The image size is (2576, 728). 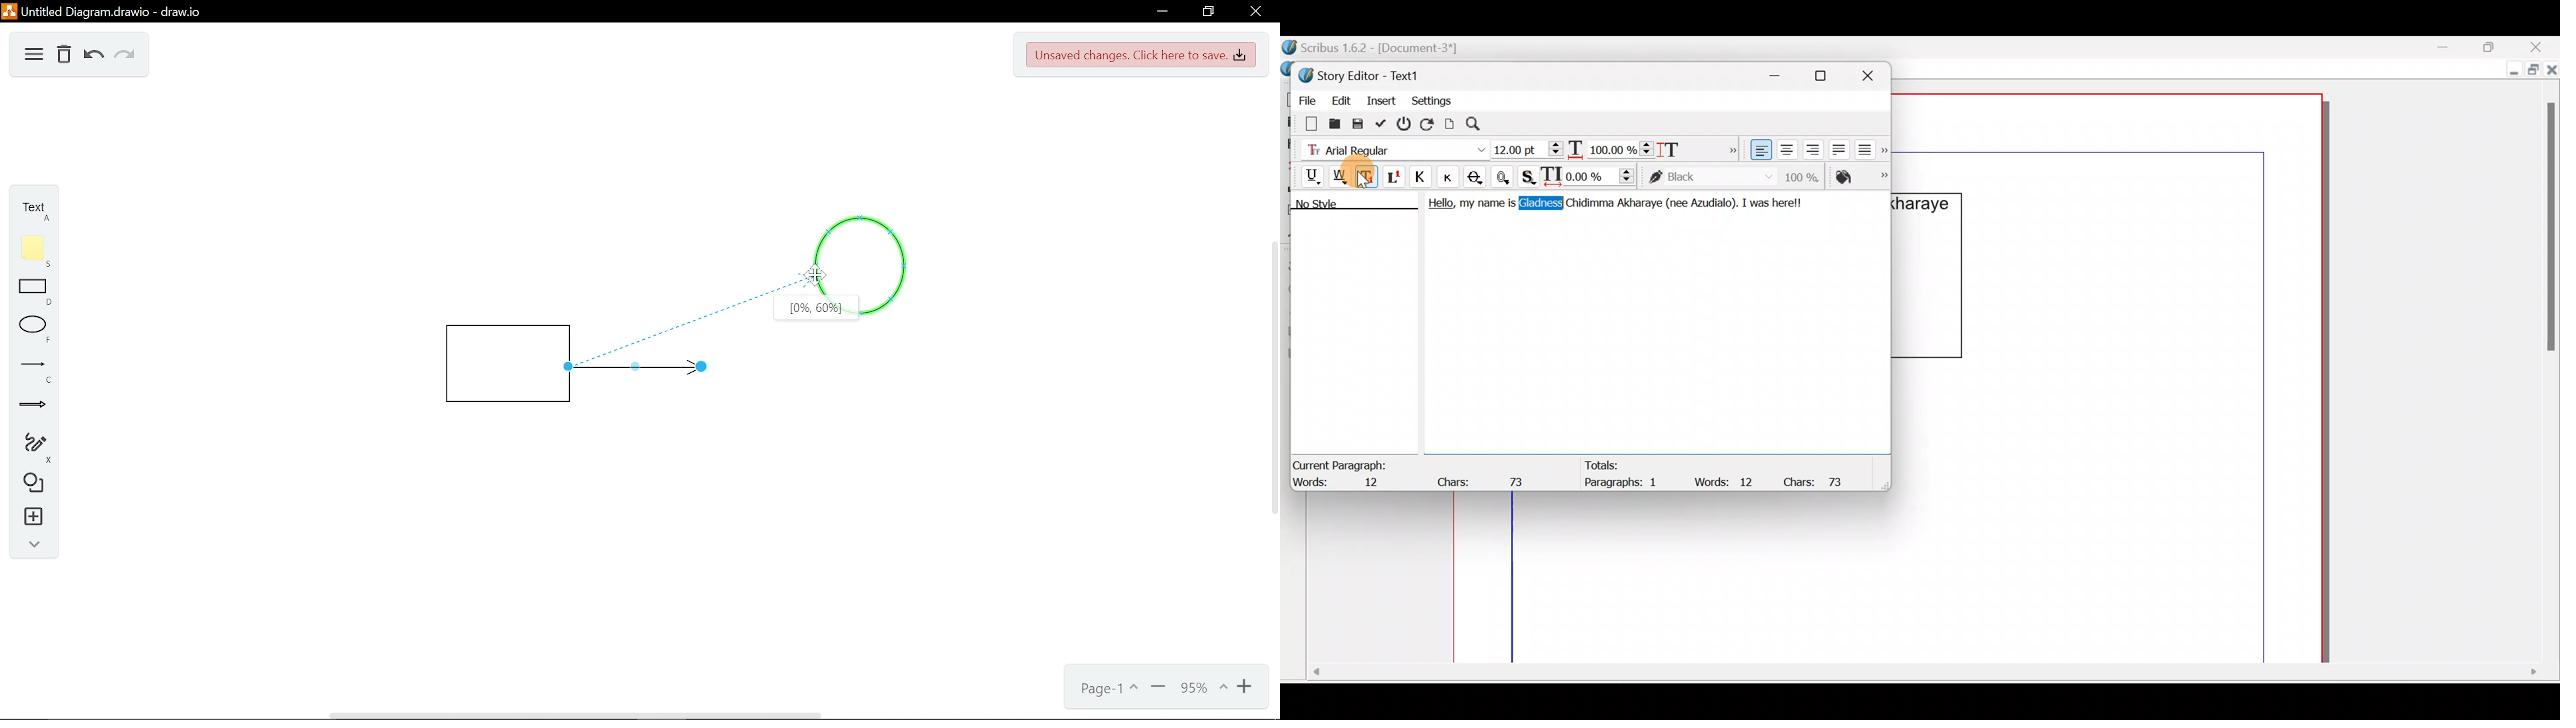 I want to click on Scaling width of characters, so click(x=1611, y=147).